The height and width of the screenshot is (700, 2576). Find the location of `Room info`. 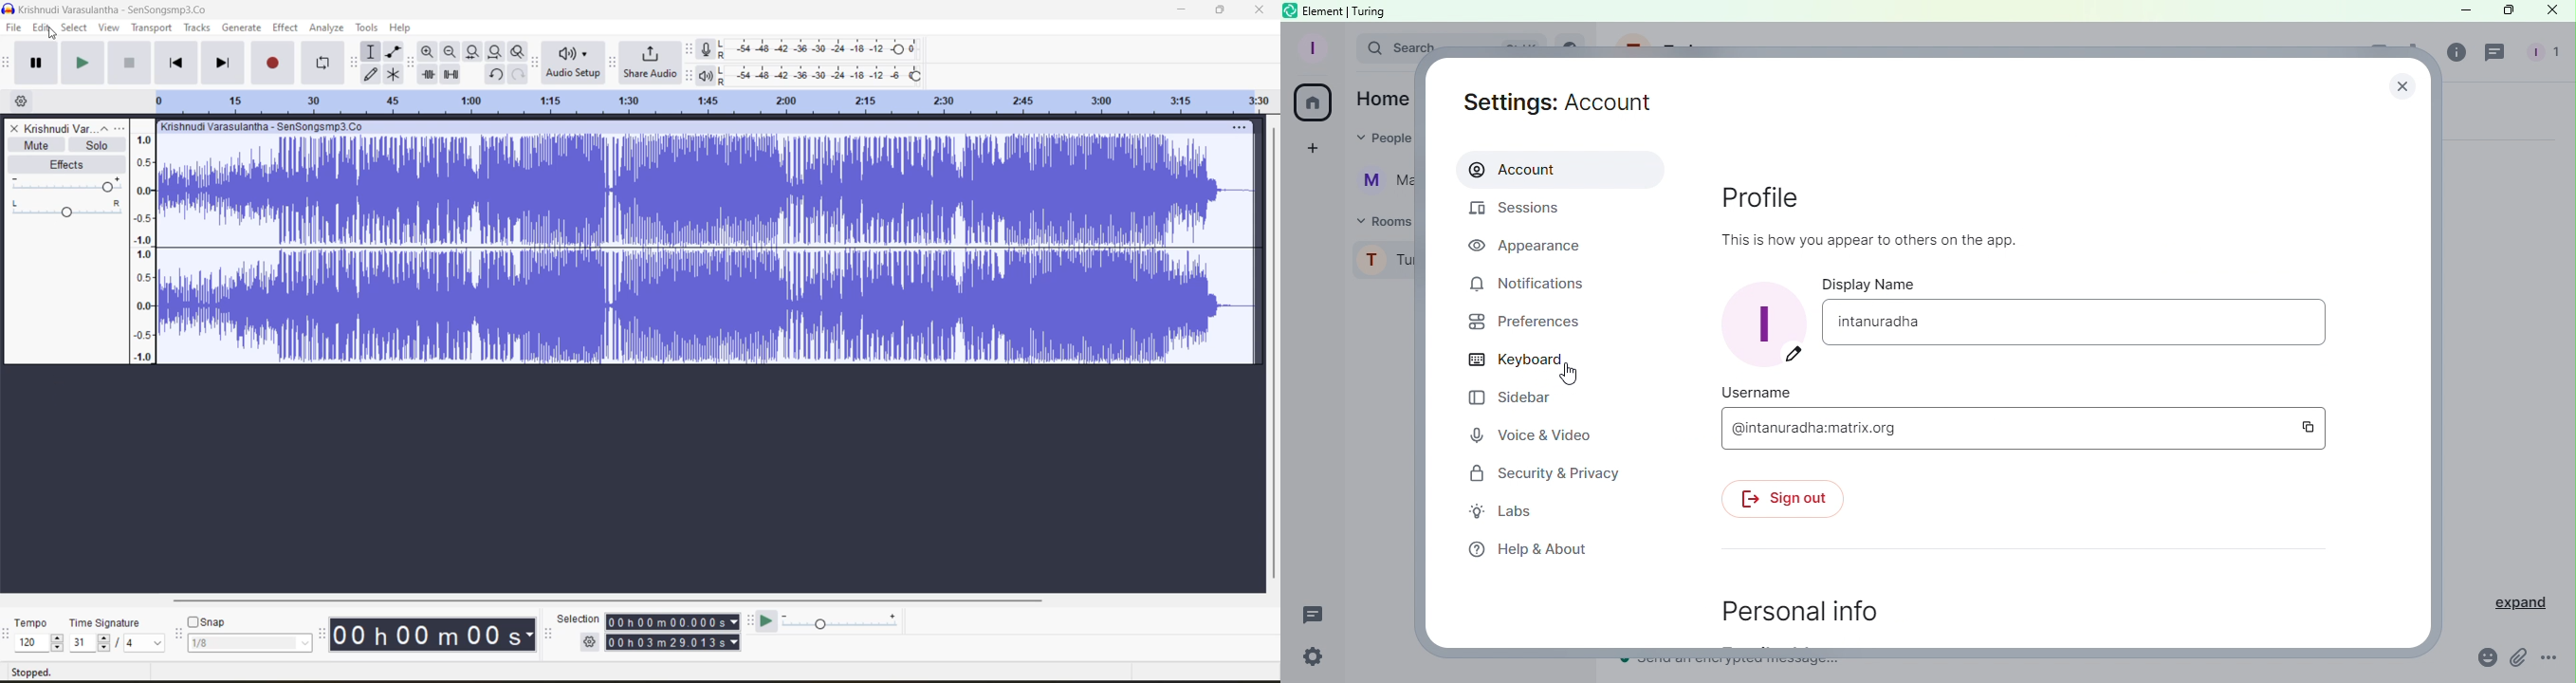

Room info is located at coordinates (2454, 56).